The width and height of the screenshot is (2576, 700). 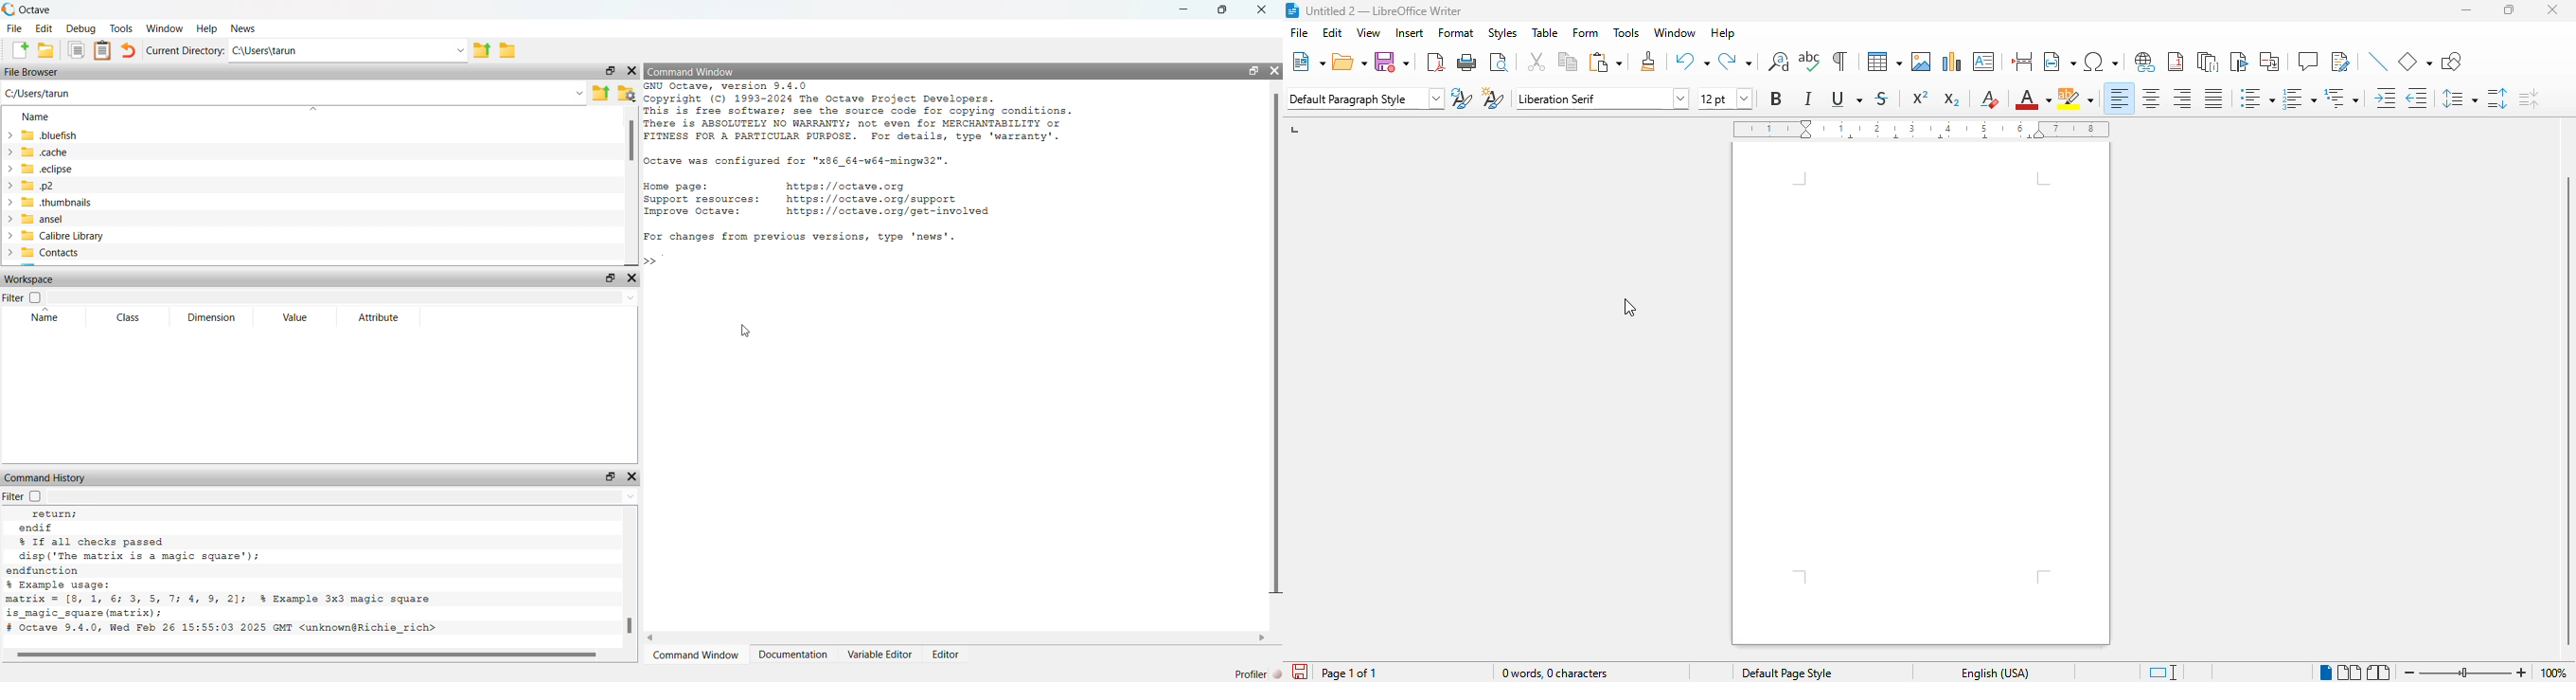 I want to click on justified, so click(x=2213, y=98).